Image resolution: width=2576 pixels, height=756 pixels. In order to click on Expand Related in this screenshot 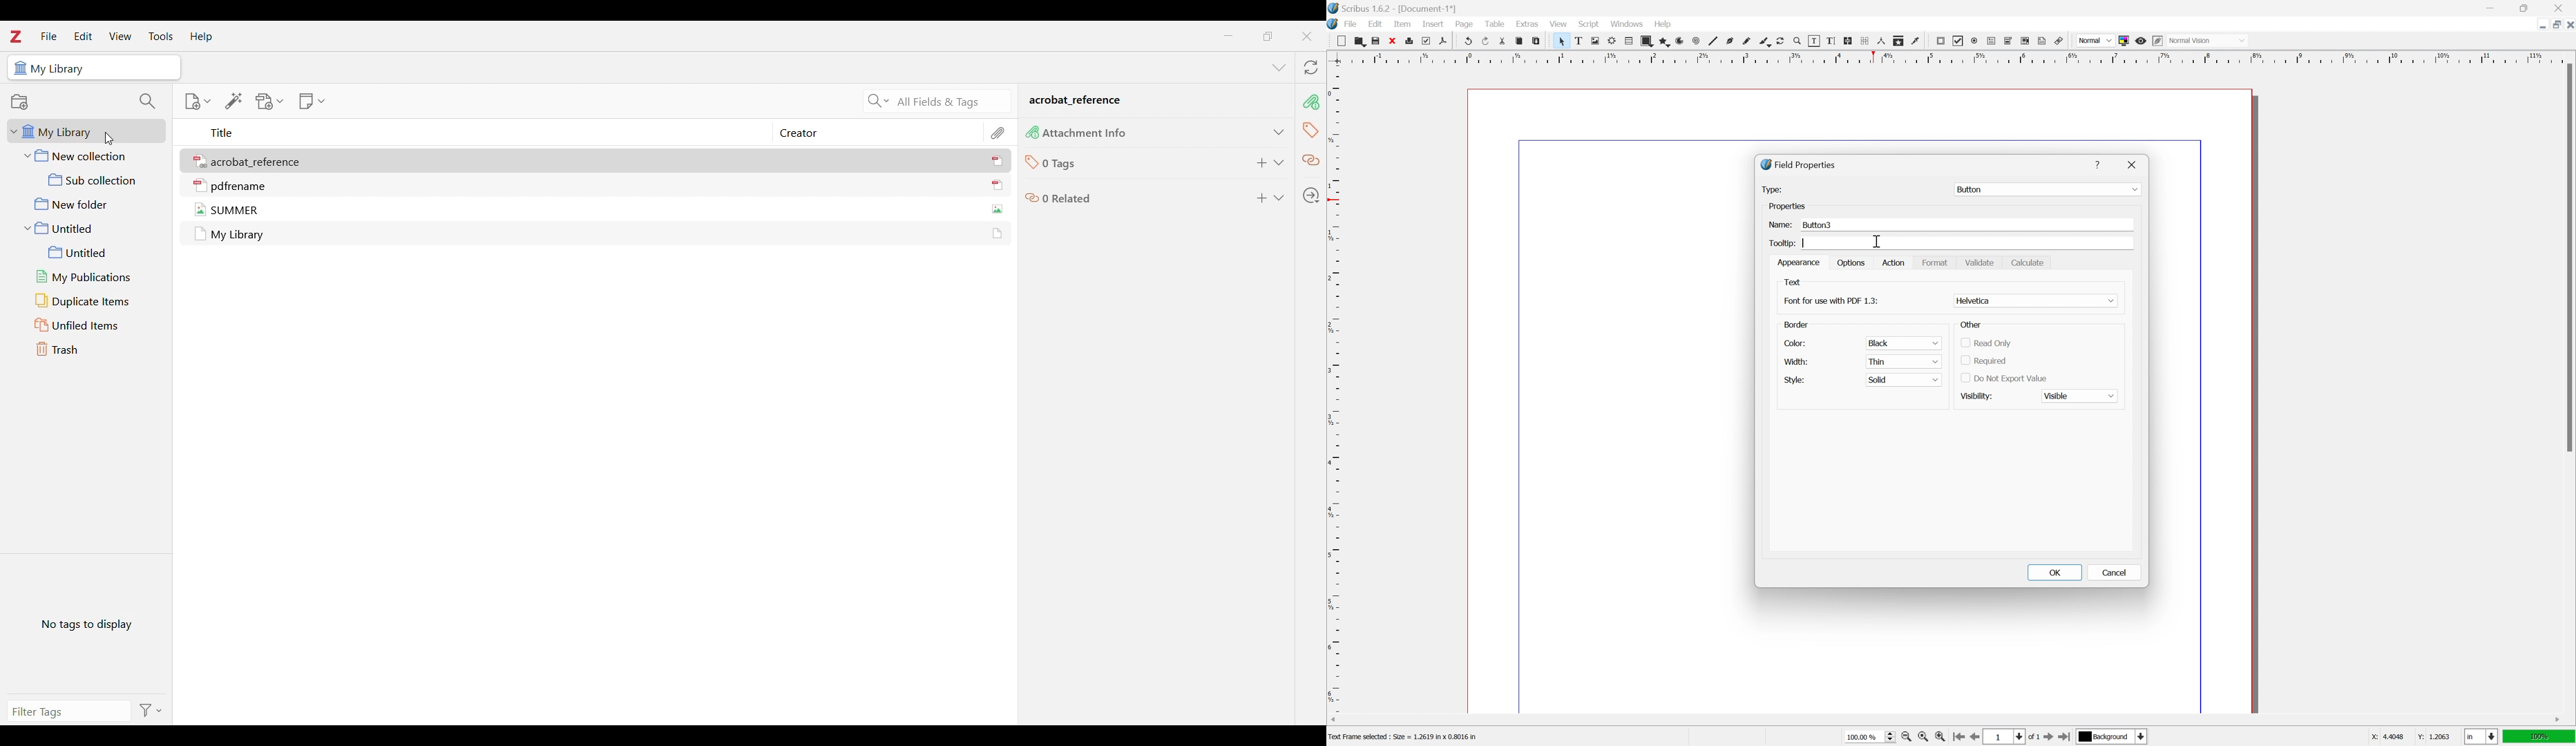, I will do `click(1279, 198)`.